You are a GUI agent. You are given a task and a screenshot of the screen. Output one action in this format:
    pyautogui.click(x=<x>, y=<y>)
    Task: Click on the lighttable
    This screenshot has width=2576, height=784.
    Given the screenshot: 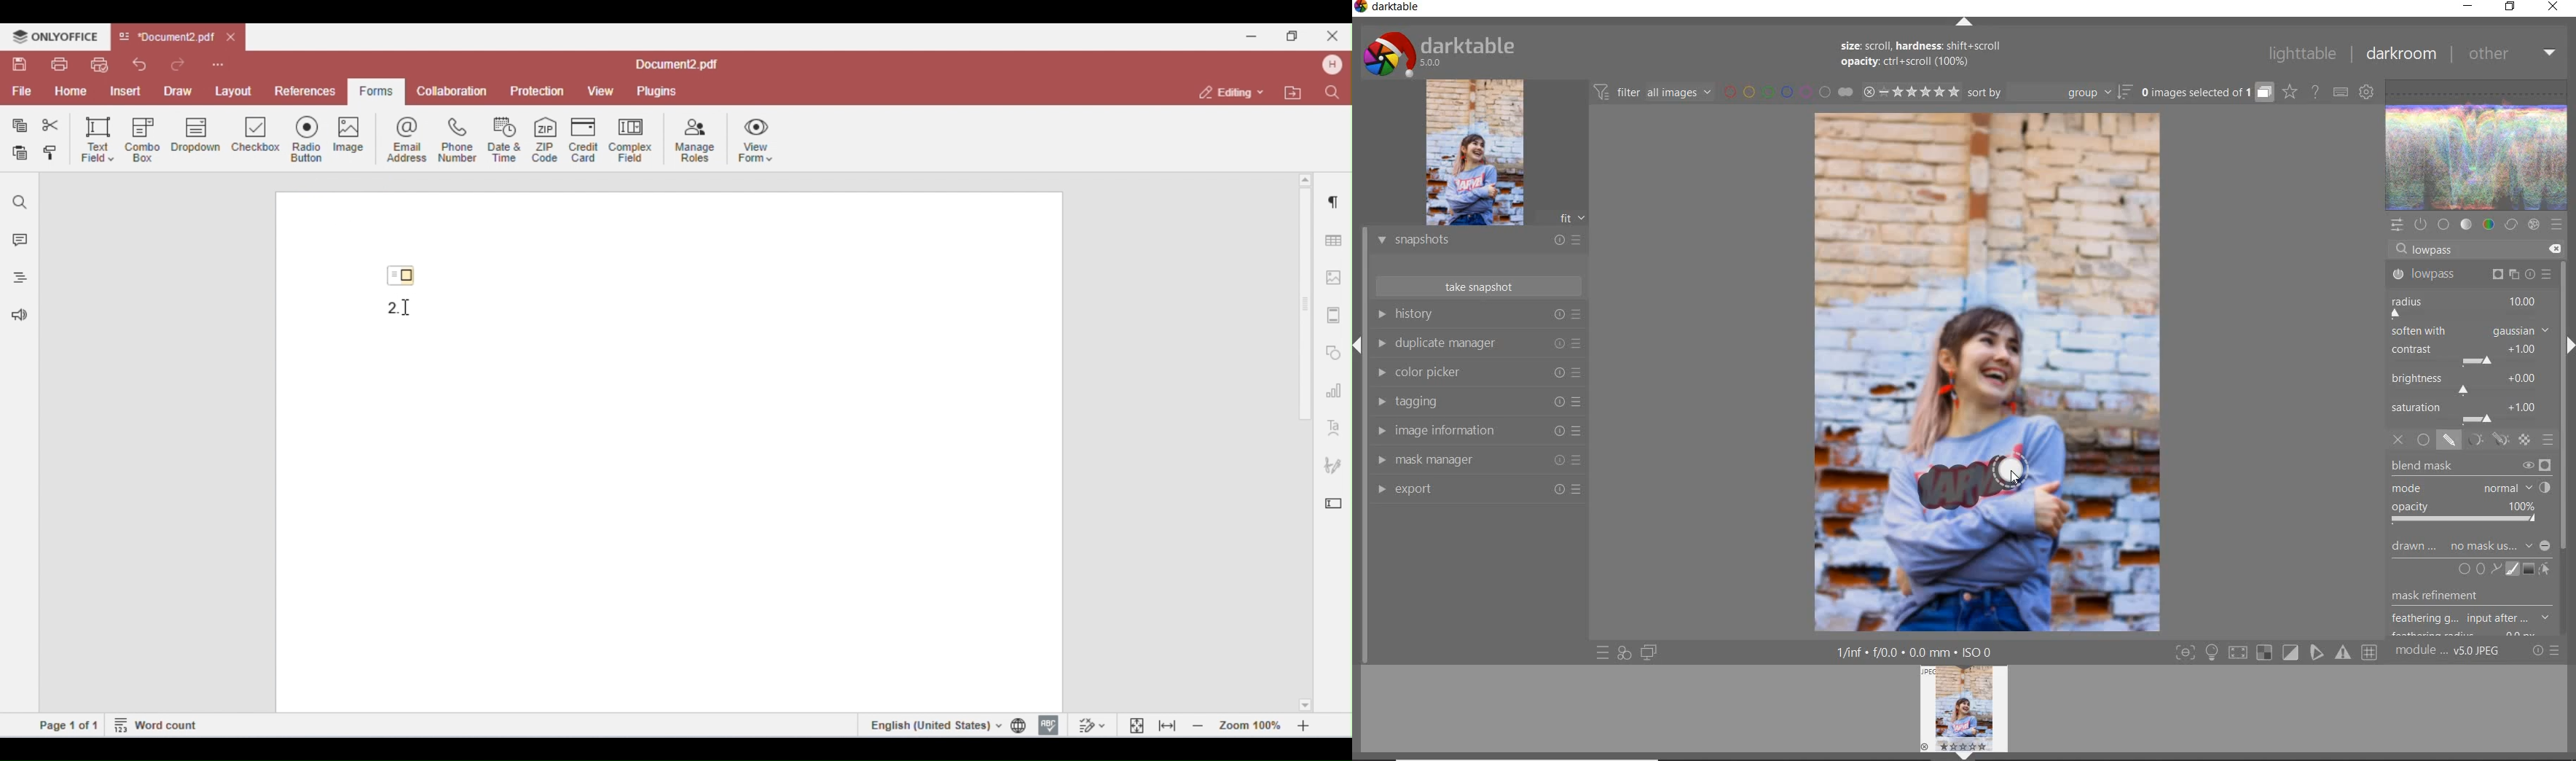 What is the action you would take?
    pyautogui.click(x=2300, y=56)
    